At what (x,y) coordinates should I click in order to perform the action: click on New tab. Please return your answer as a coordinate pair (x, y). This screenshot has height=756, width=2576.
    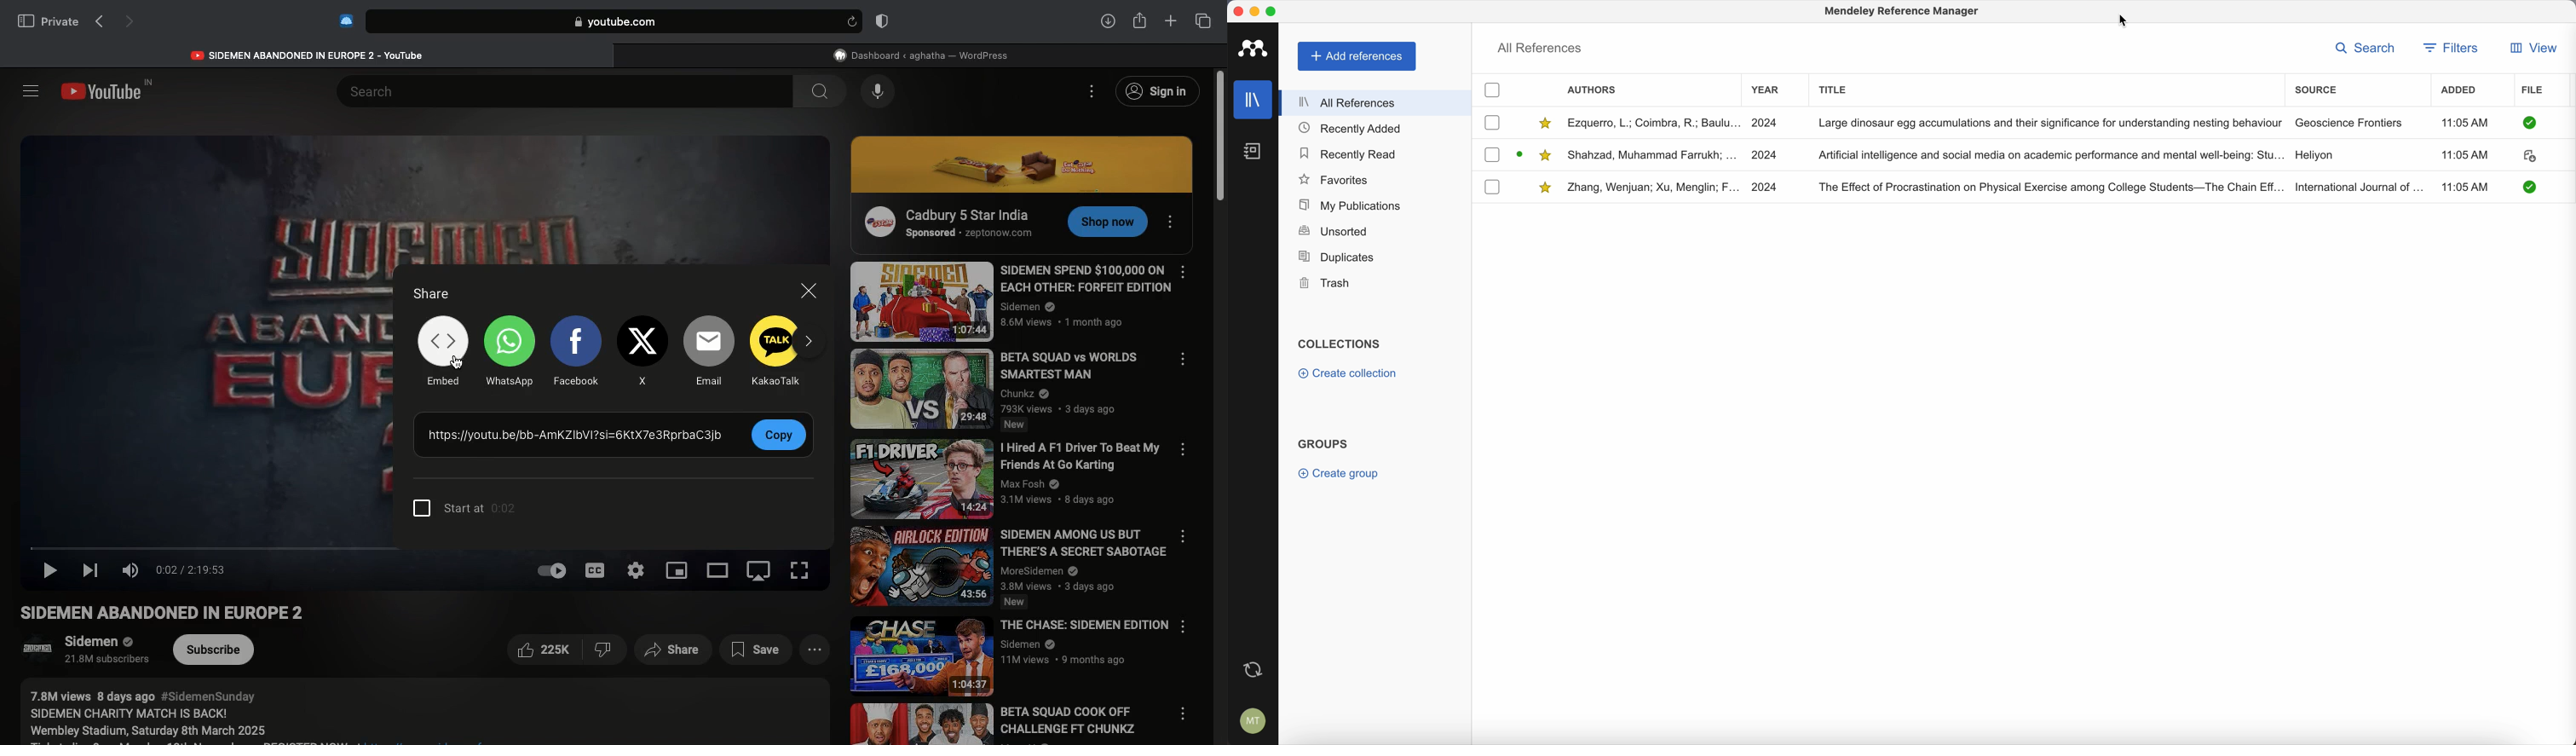
    Looking at the image, I should click on (1171, 21).